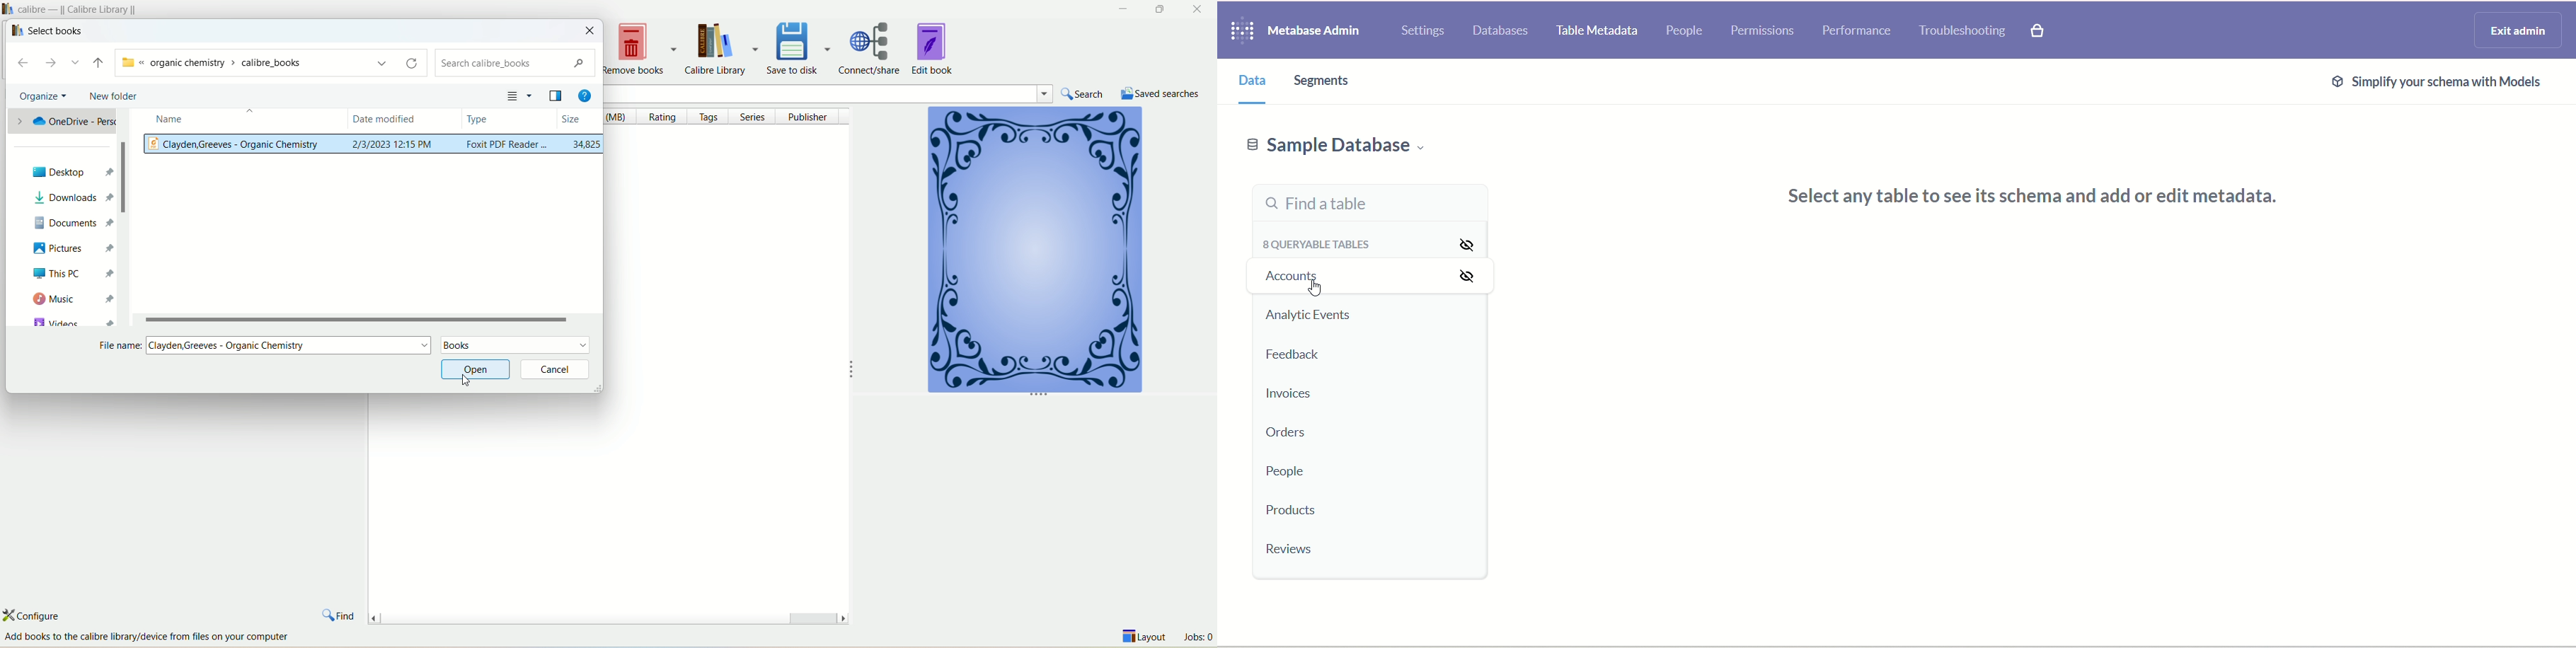  Describe the element at coordinates (113, 97) in the screenshot. I see `new folder` at that location.